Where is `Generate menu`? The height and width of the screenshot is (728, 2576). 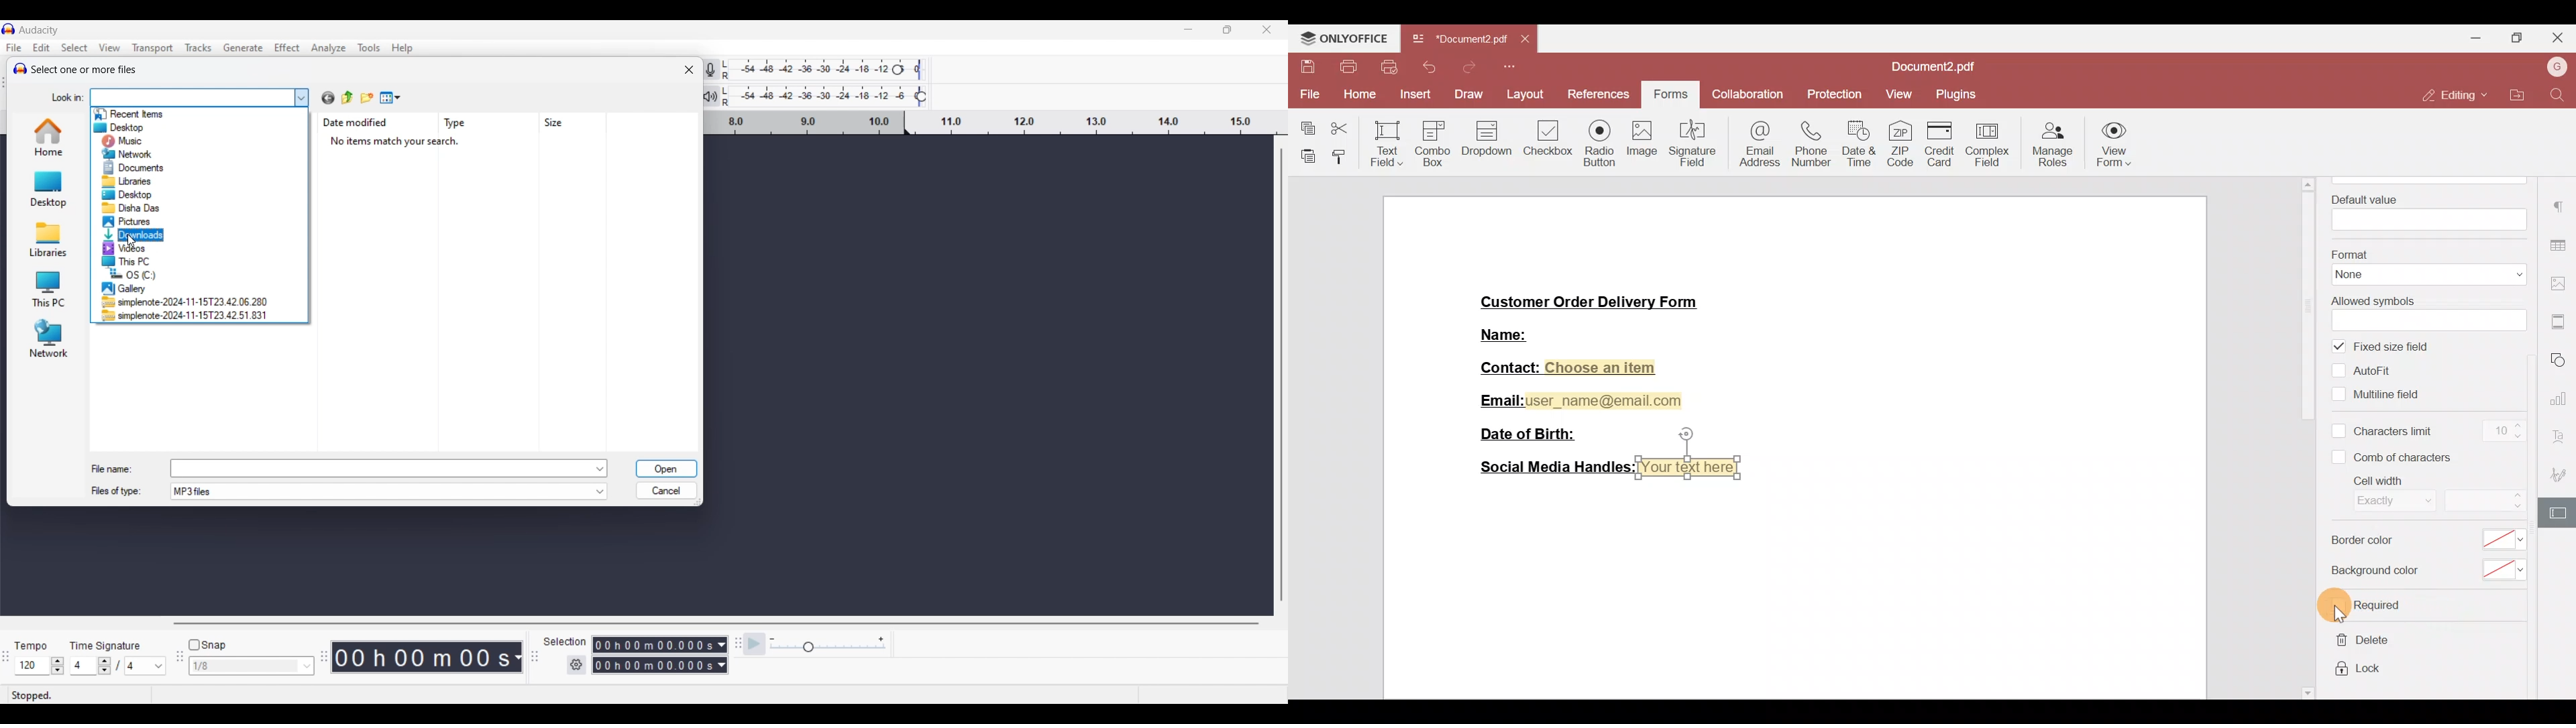
Generate menu is located at coordinates (244, 48).